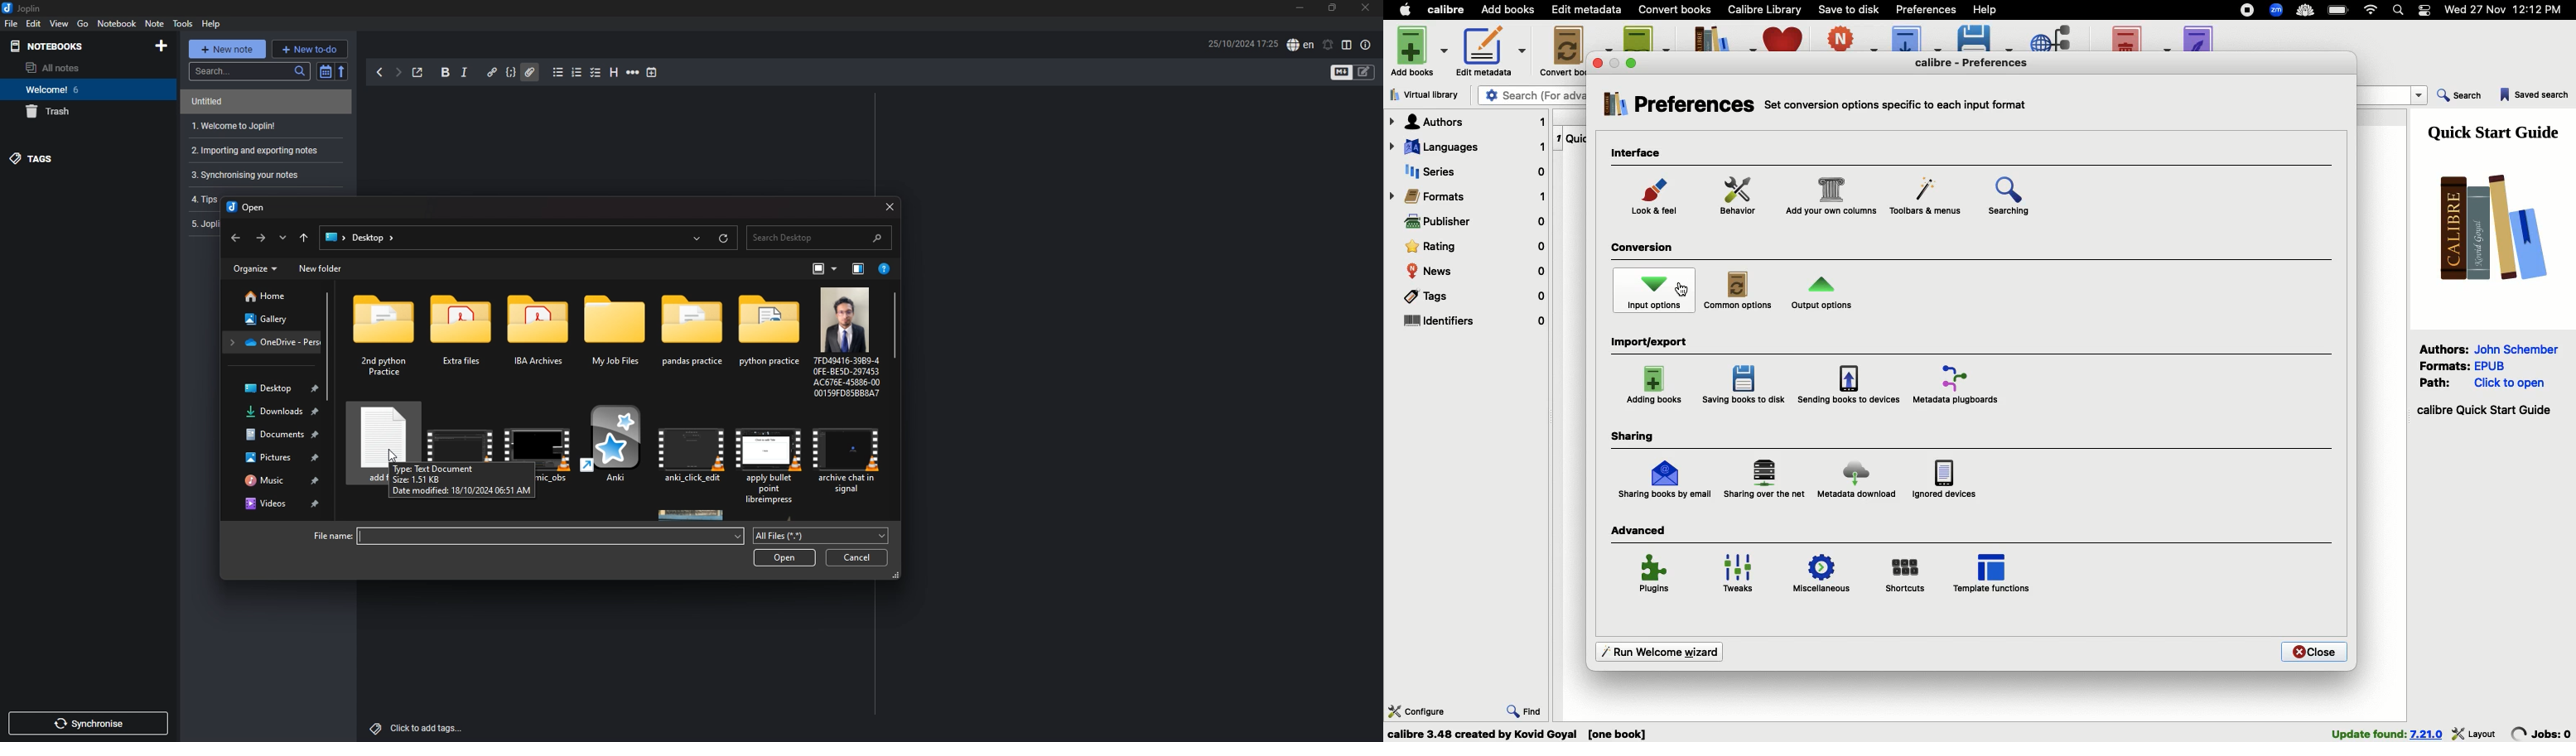 The image size is (2576, 756). Describe the element at coordinates (260, 175) in the screenshot. I see `3. Synchronishing notes` at that location.